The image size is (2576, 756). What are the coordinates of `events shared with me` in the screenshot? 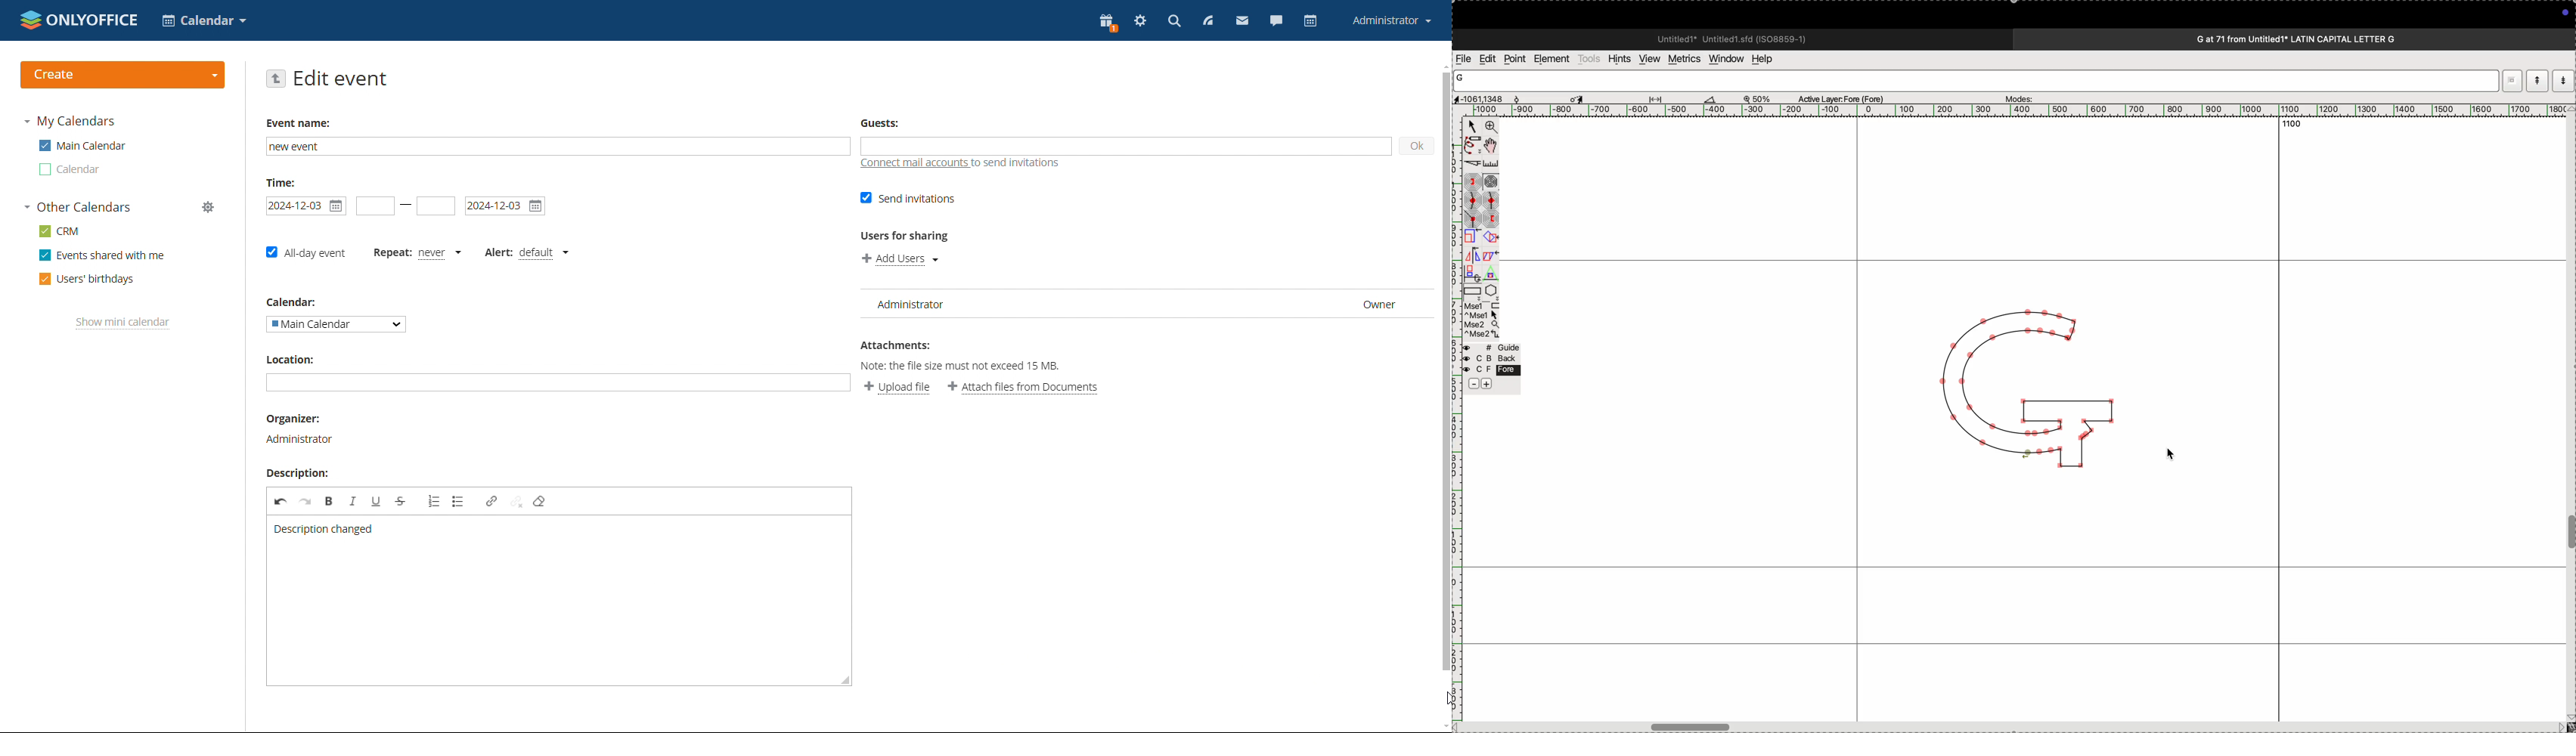 It's located at (101, 255).